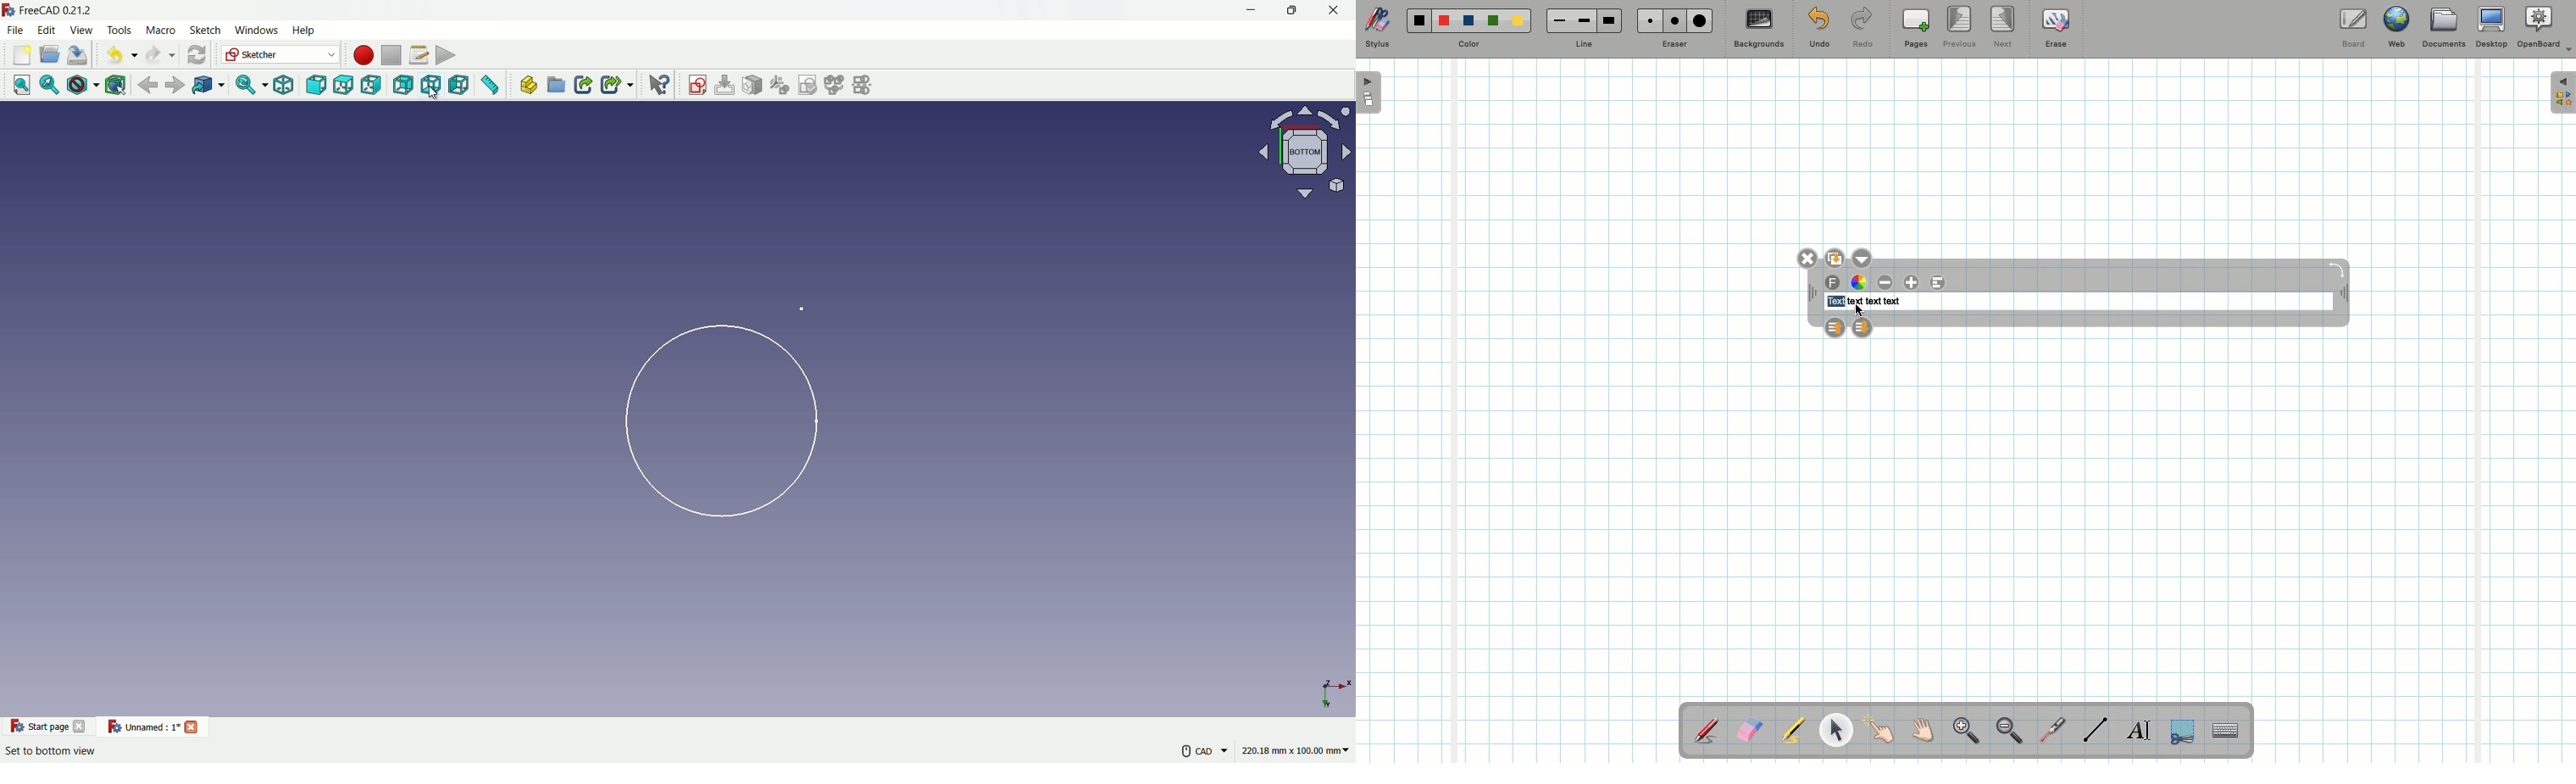 Image resolution: width=2576 pixels, height=784 pixels. What do you see at coordinates (47, 31) in the screenshot?
I see `edit menu` at bounding box center [47, 31].